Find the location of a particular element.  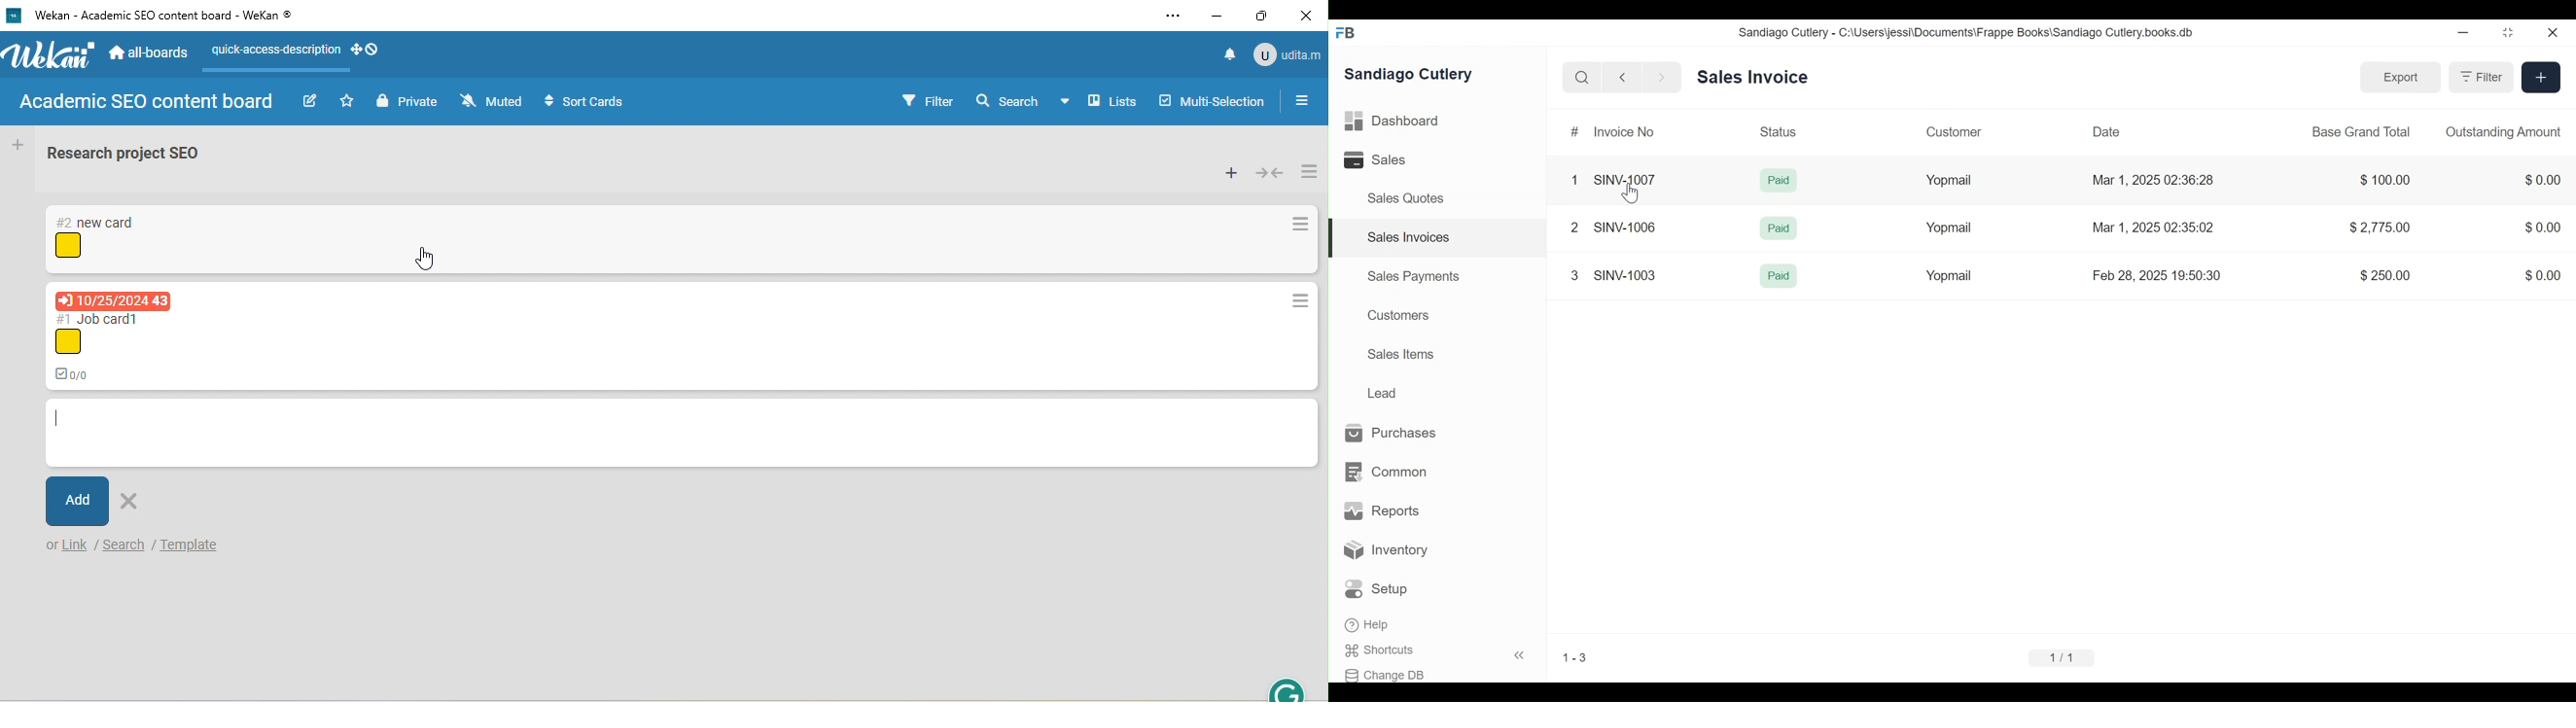

1 is located at coordinates (1575, 180).